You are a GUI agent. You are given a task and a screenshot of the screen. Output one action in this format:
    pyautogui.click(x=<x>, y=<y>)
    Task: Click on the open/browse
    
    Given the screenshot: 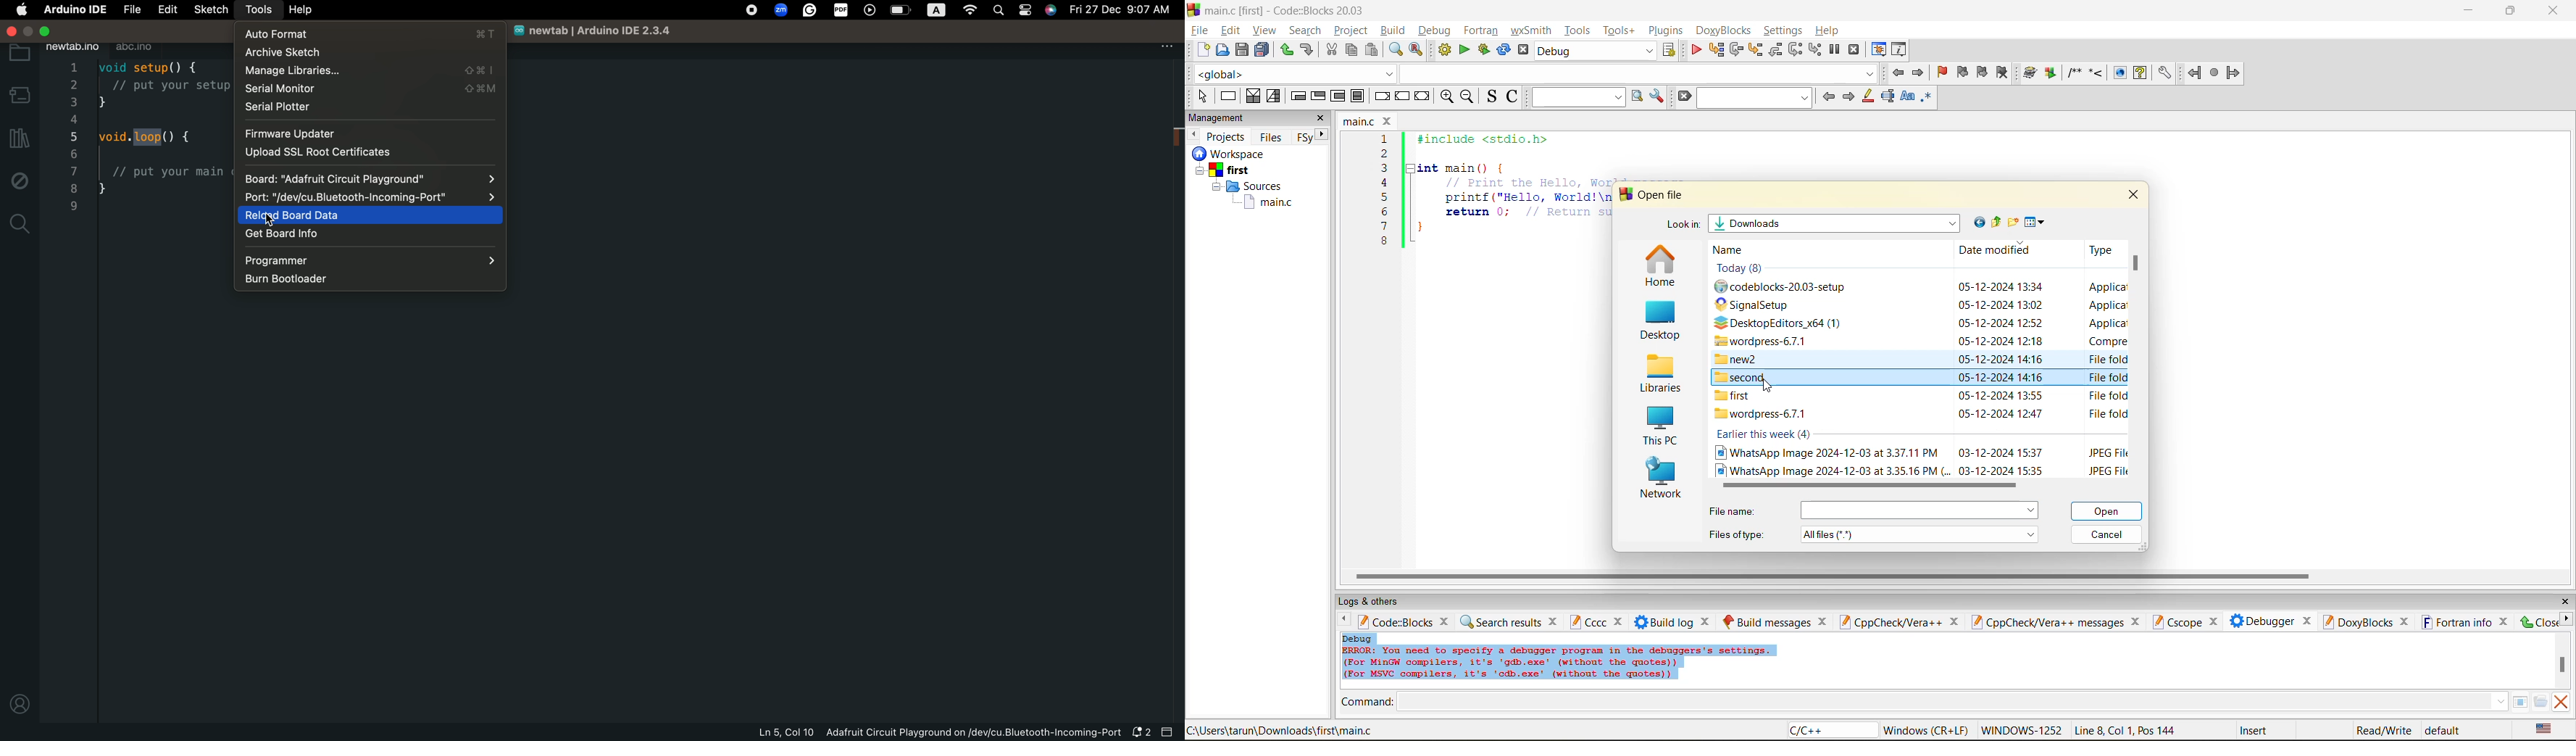 What is the action you would take?
    pyautogui.click(x=2540, y=703)
    